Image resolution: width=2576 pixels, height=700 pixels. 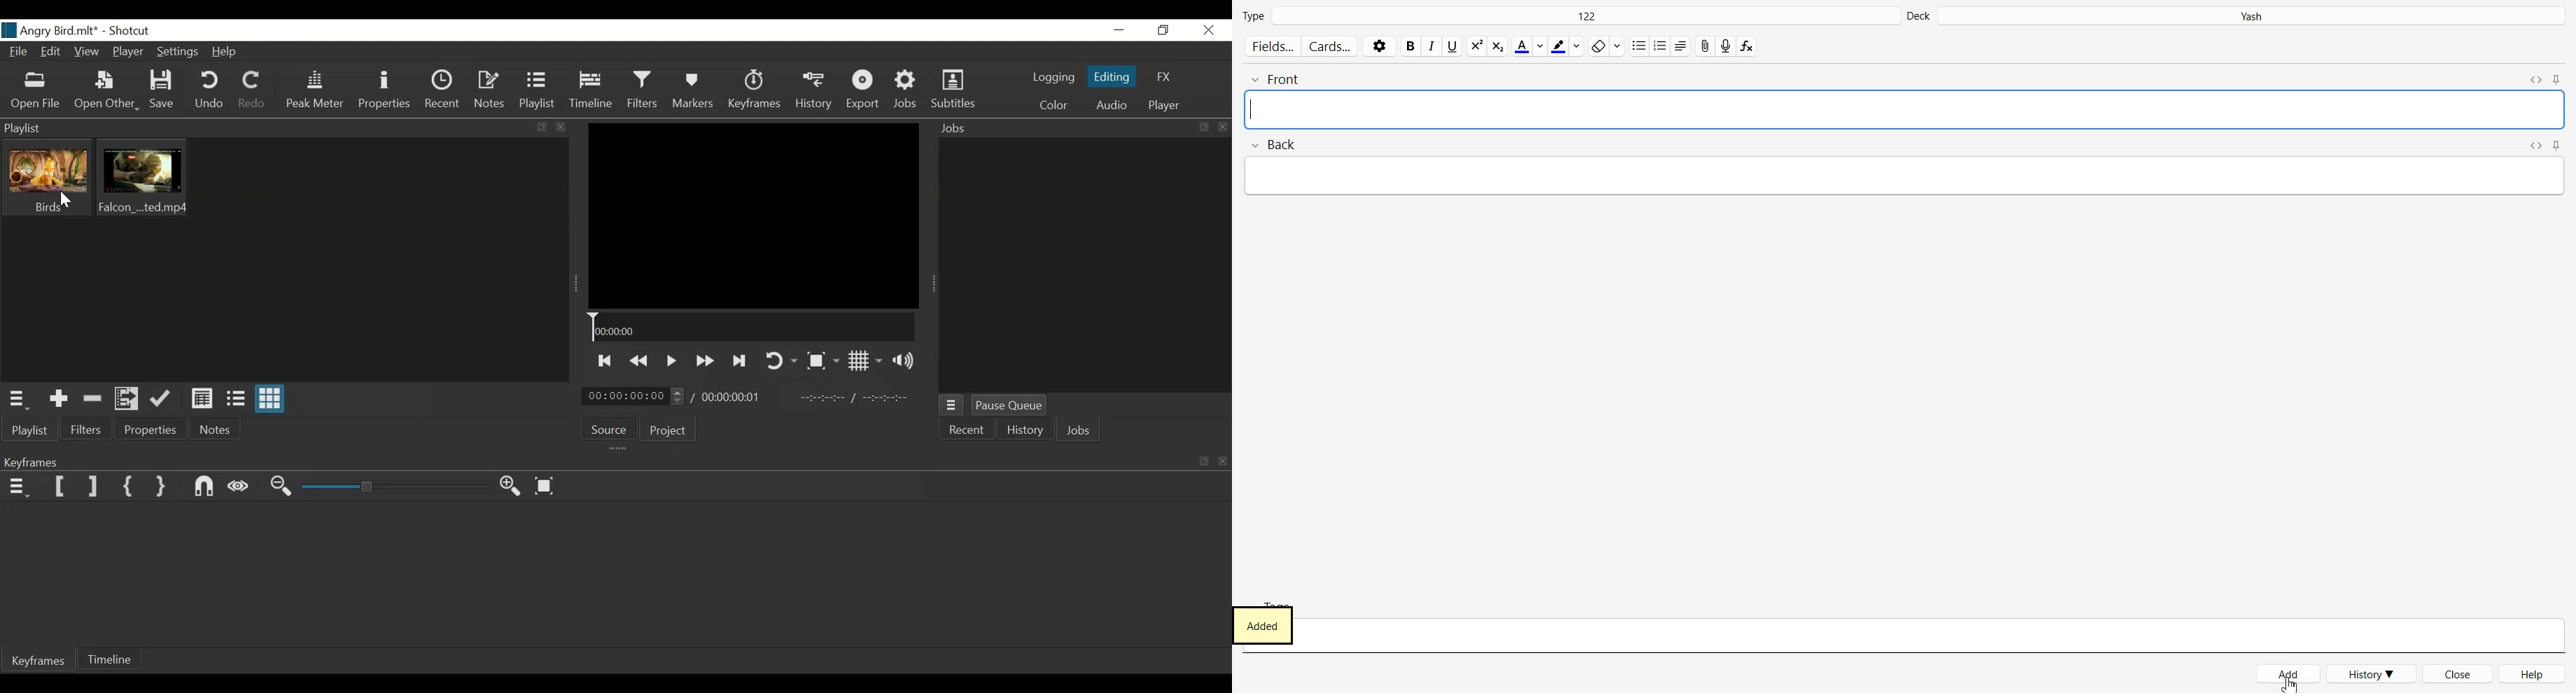 I want to click on Properties, so click(x=384, y=90).